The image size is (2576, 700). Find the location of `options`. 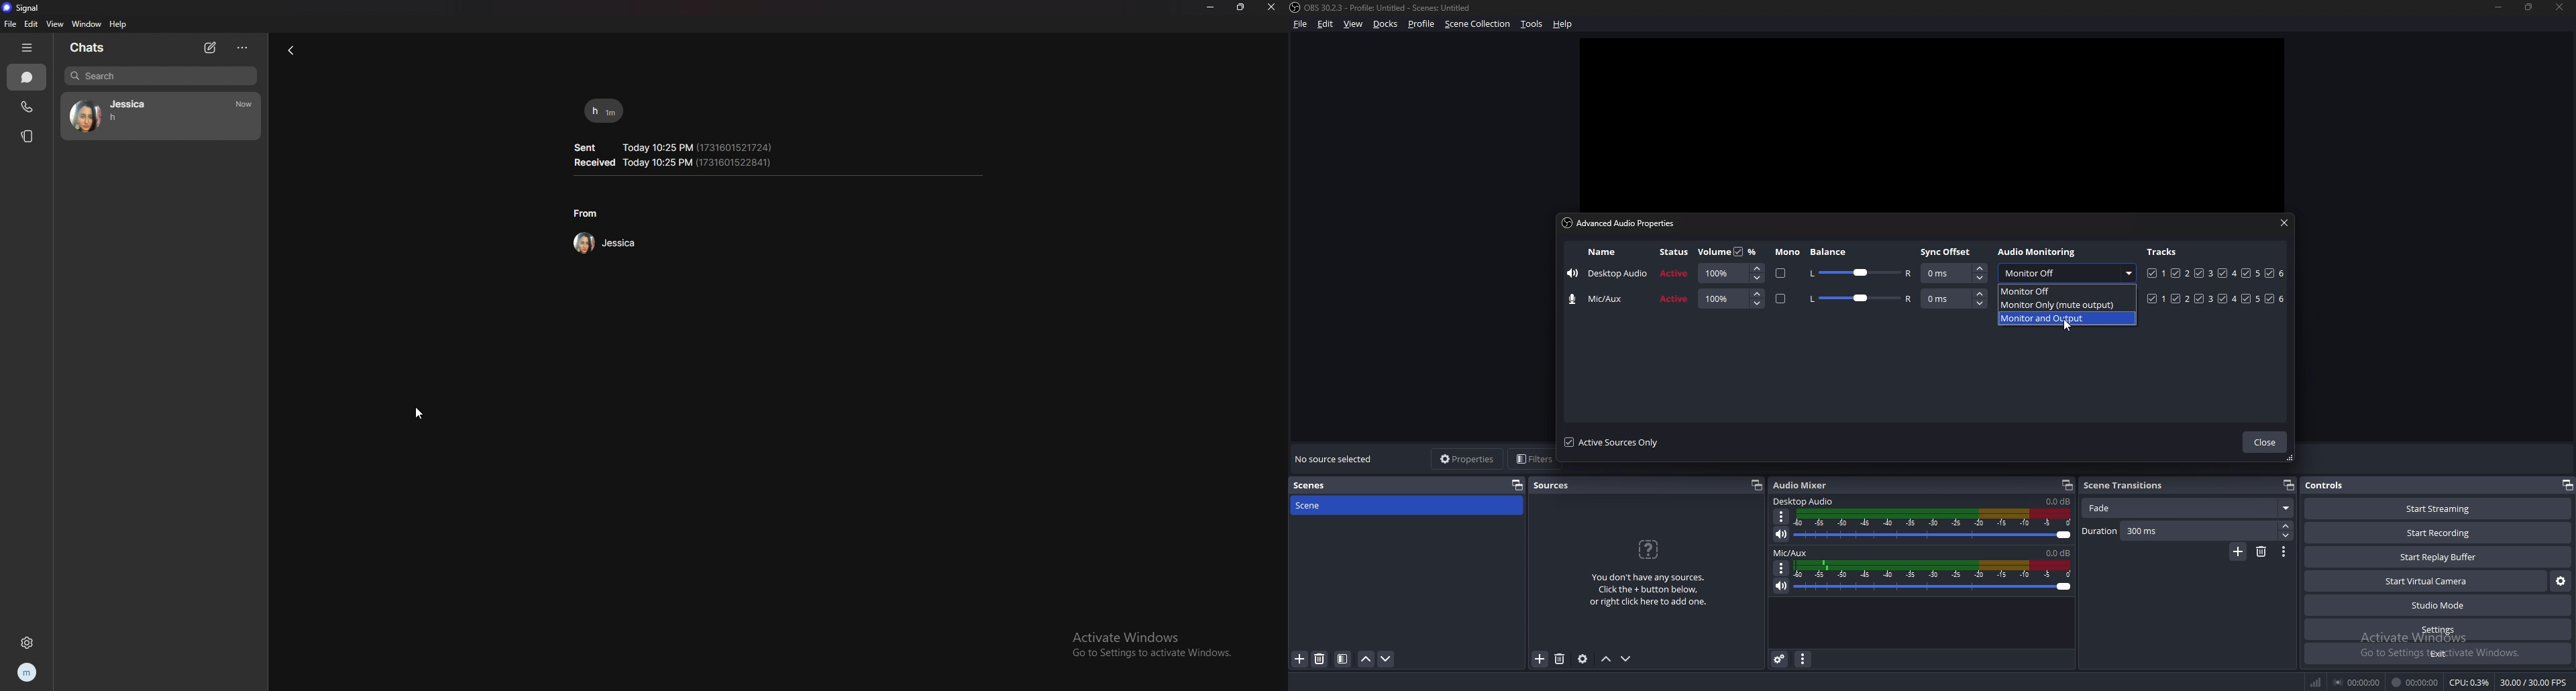

options is located at coordinates (1781, 568).